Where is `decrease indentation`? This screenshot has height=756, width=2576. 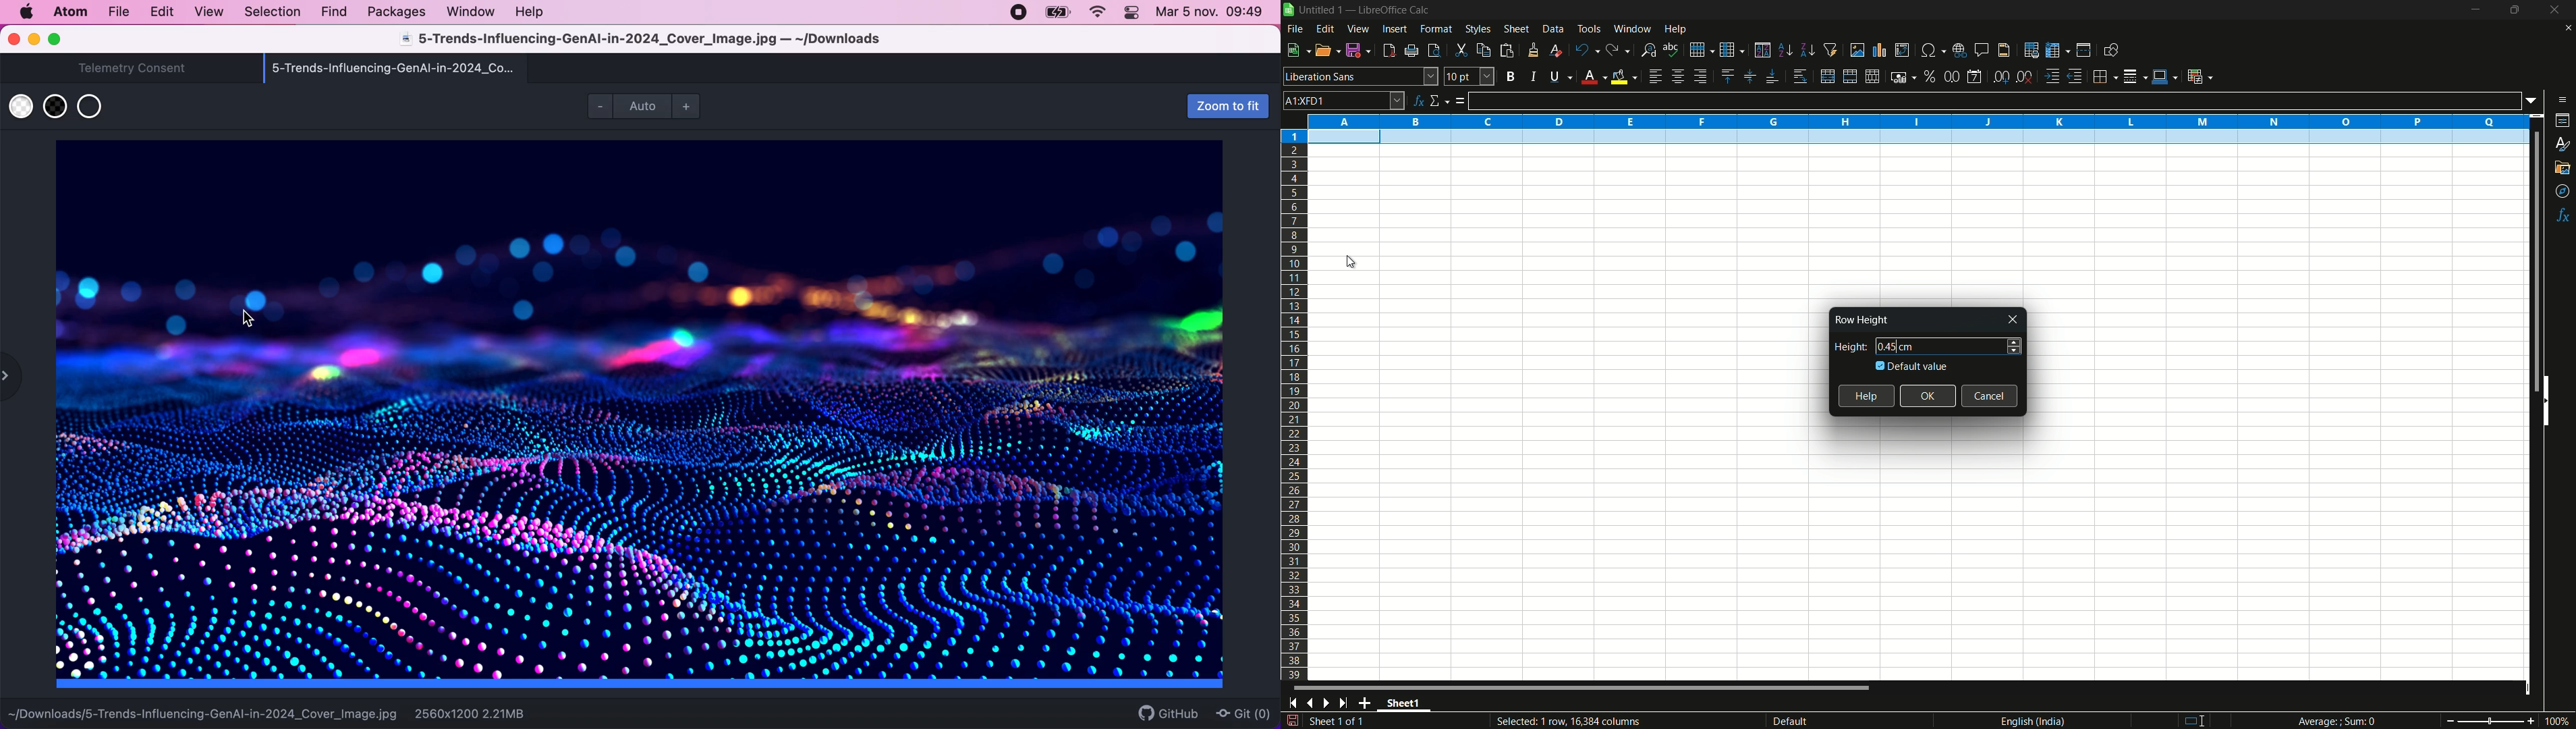
decrease indentation is located at coordinates (2076, 76).